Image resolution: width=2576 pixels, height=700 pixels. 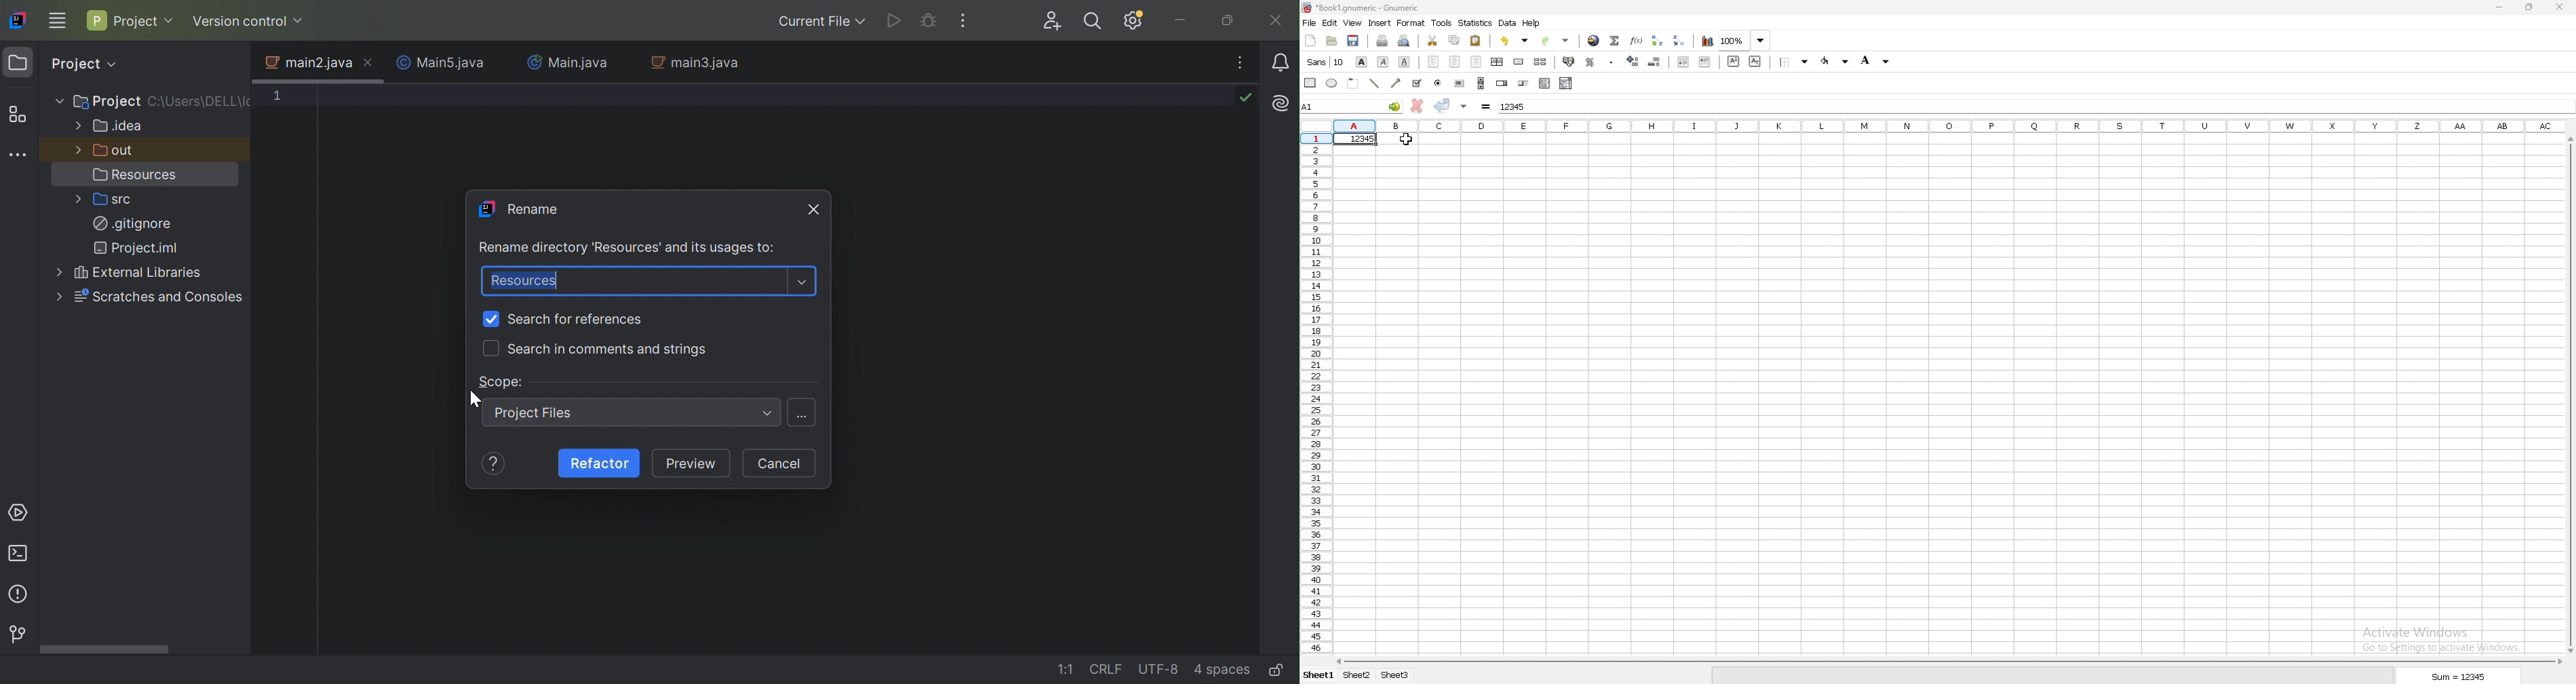 I want to click on rectangle, so click(x=1310, y=83).